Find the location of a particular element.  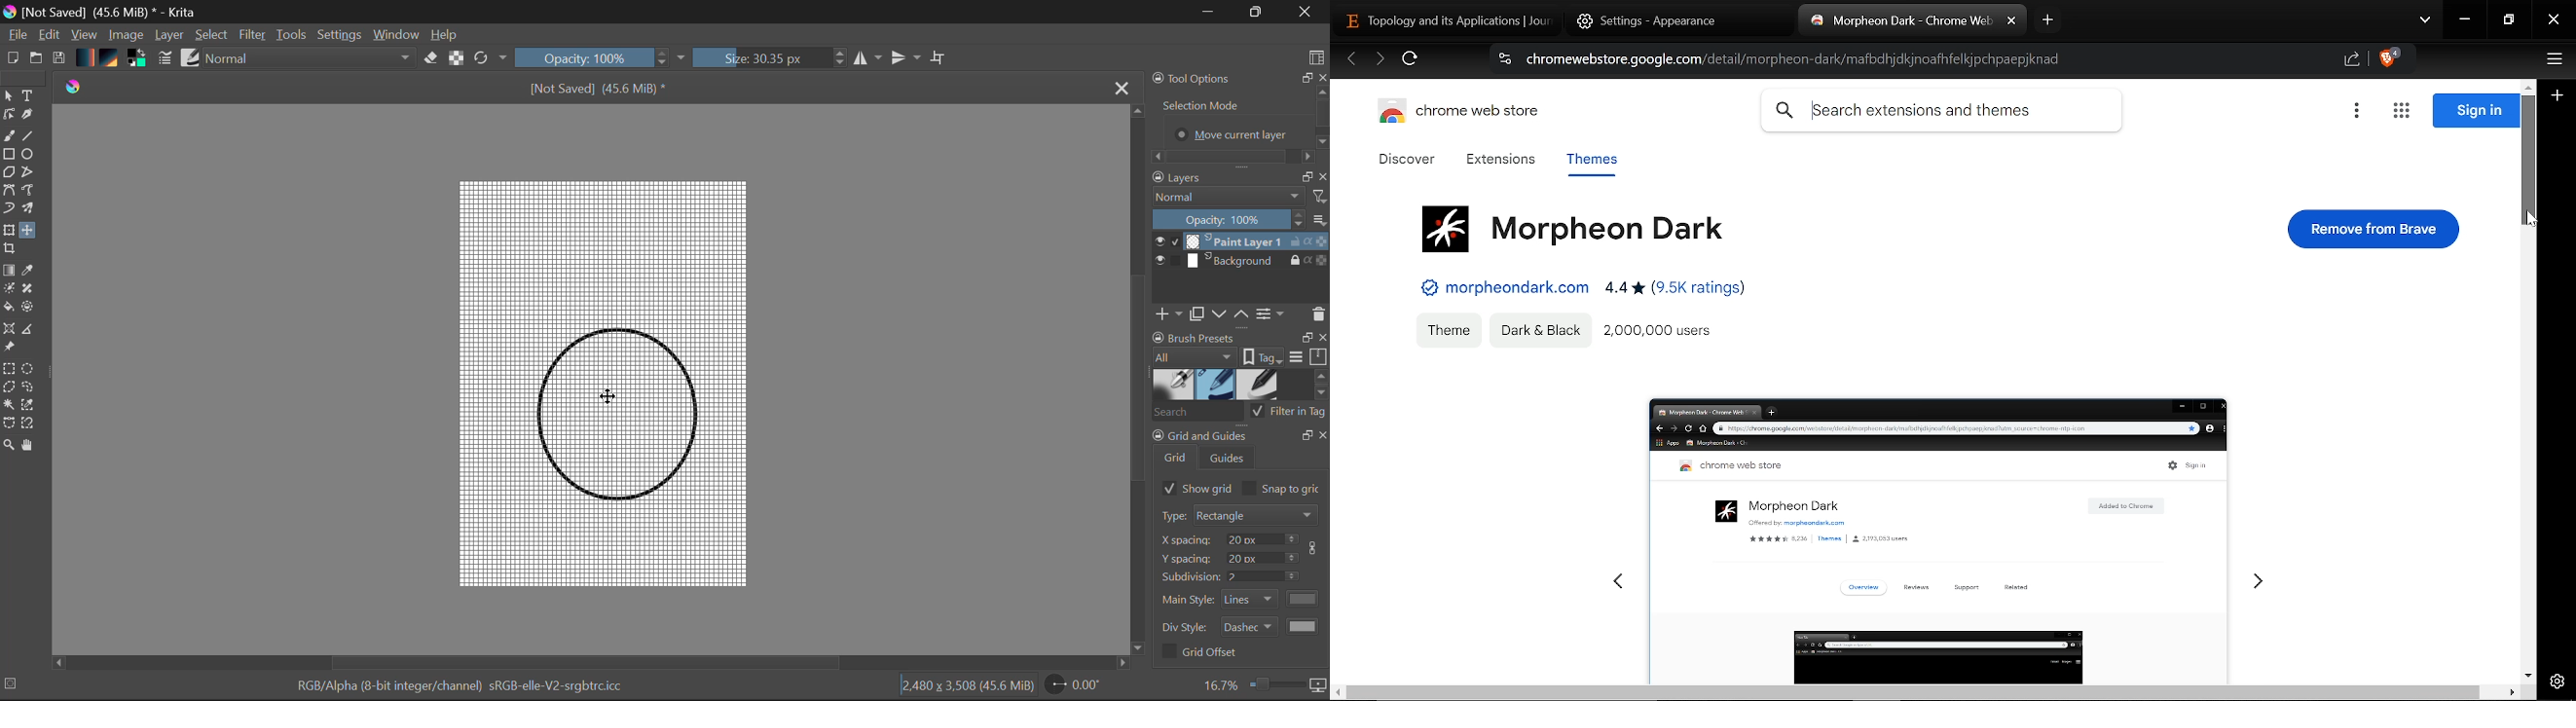

Vertical Mirror Flip is located at coordinates (869, 58).